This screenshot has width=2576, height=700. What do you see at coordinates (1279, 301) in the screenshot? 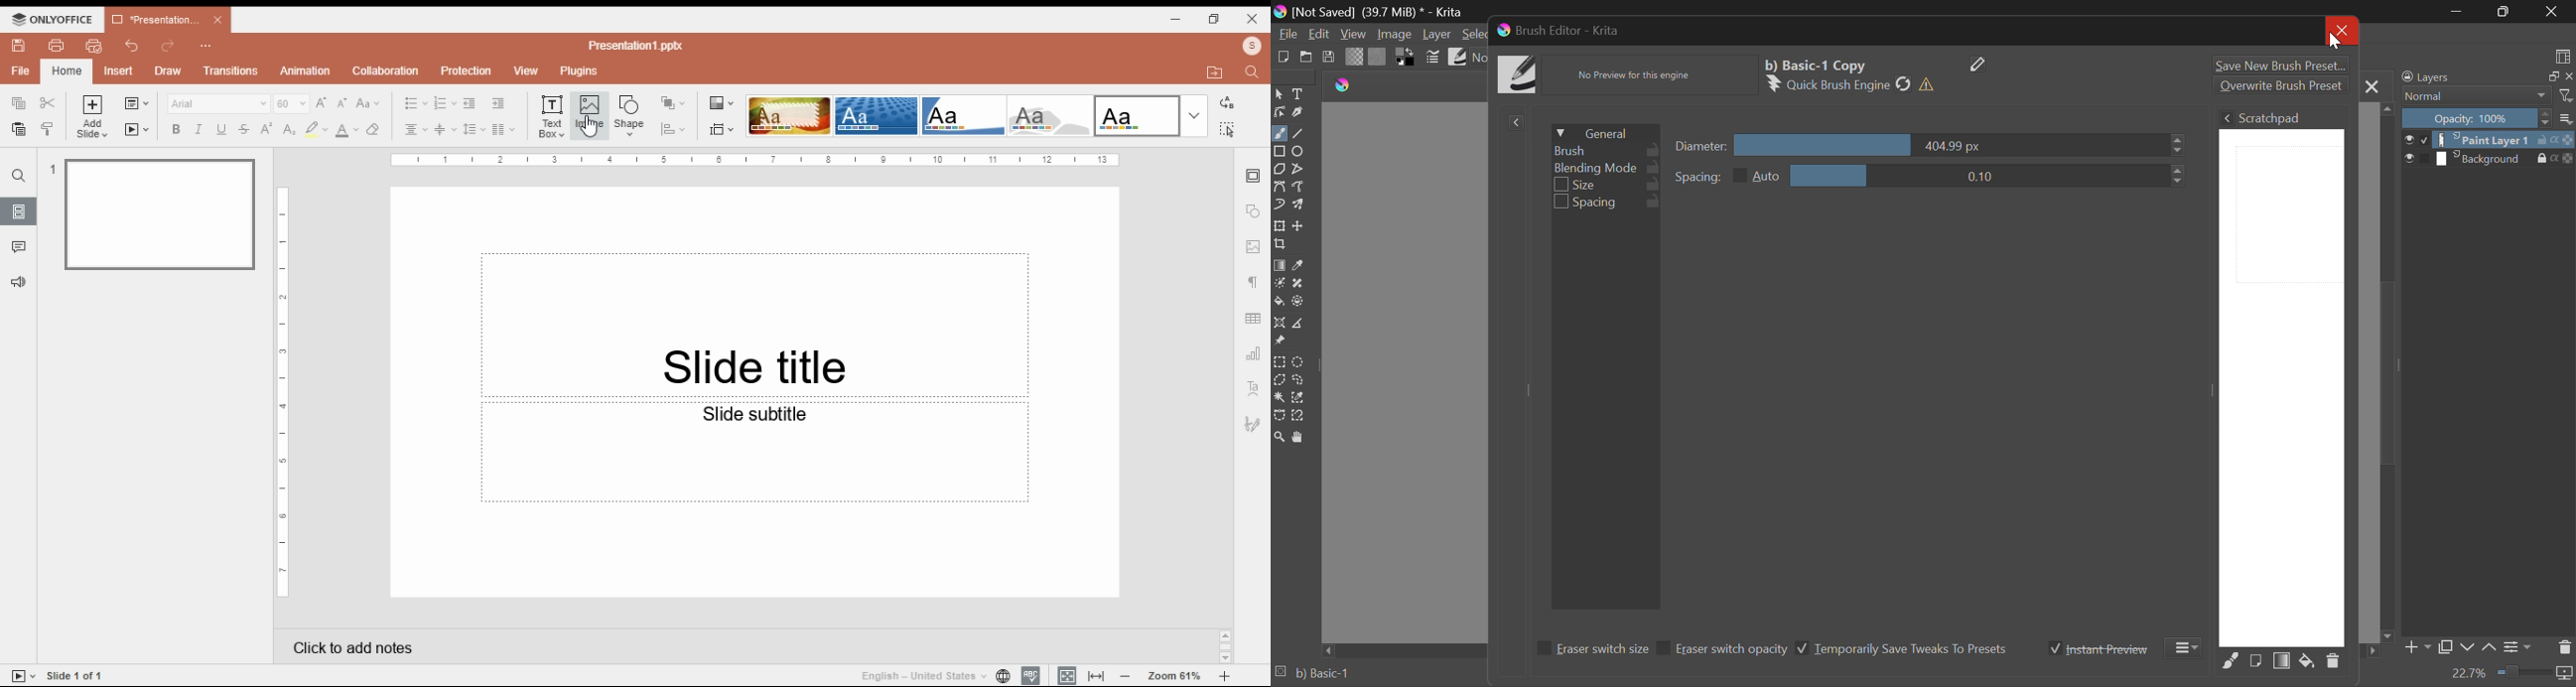
I see `Fill` at bounding box center [1279, 301].